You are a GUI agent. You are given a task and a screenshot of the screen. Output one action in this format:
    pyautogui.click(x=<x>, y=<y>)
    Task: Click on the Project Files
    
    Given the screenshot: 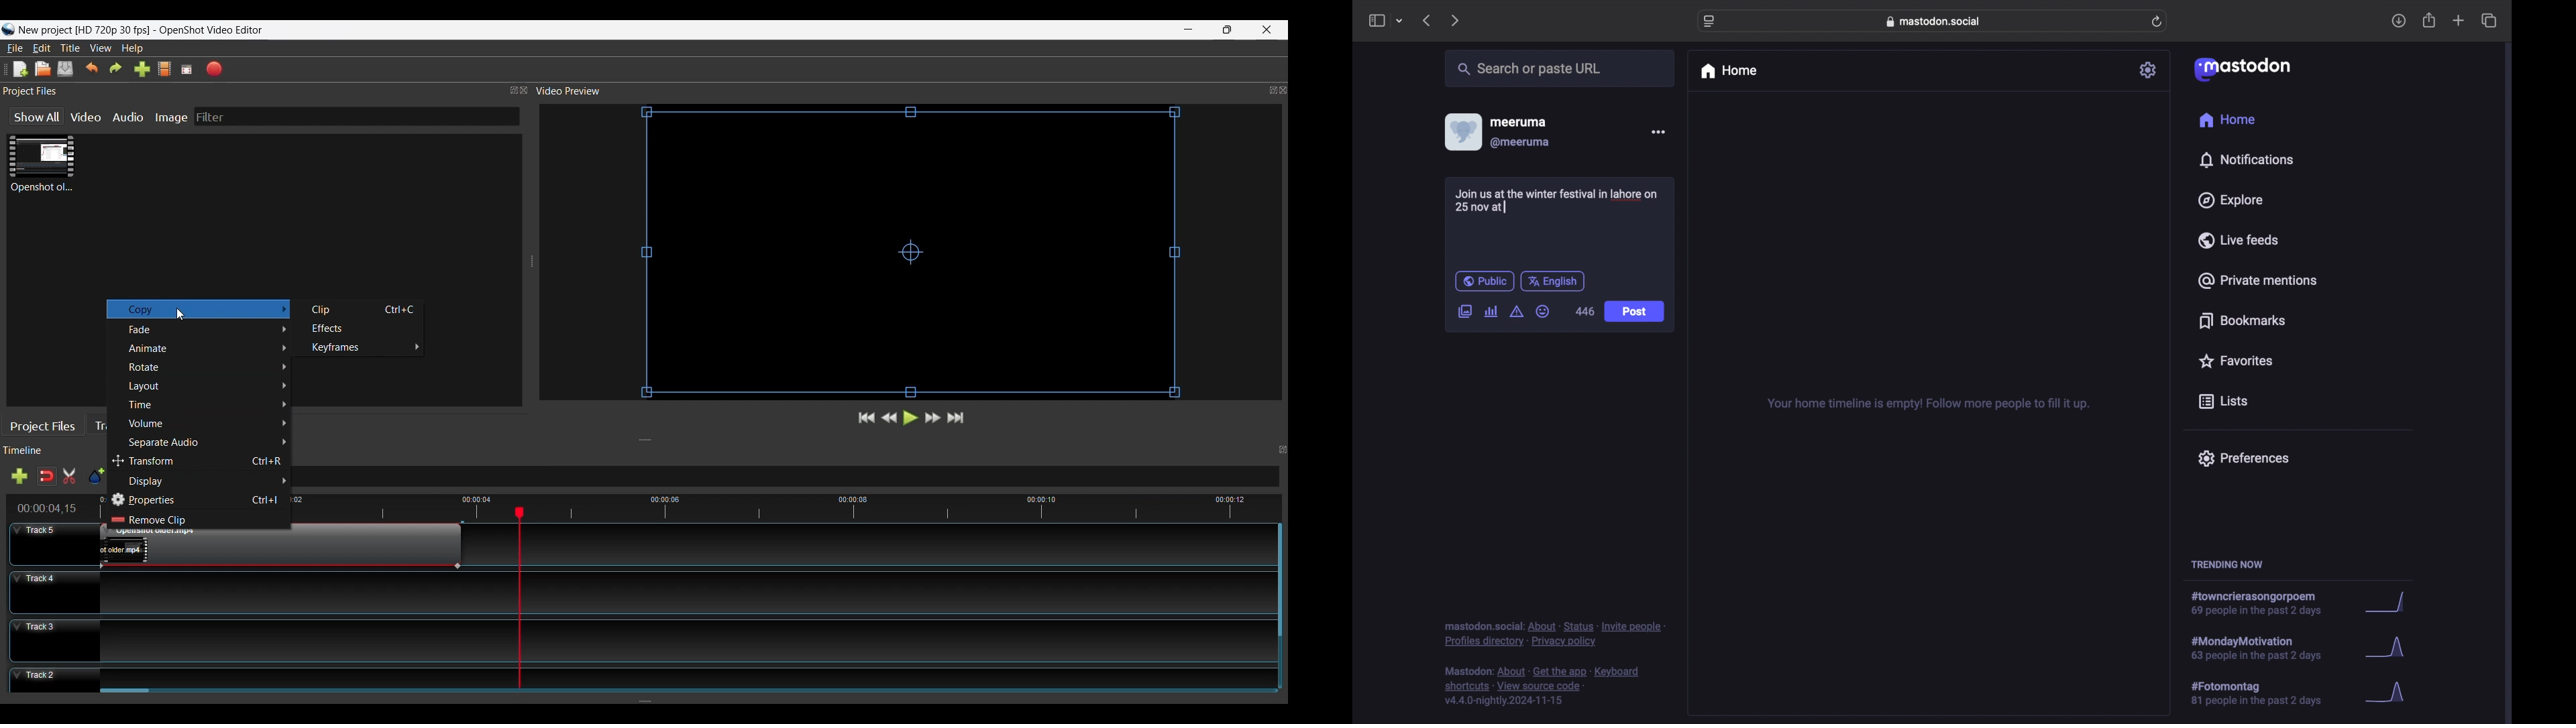 What is the action you would take?
    pyautogui.click(x=46, y=425)
    